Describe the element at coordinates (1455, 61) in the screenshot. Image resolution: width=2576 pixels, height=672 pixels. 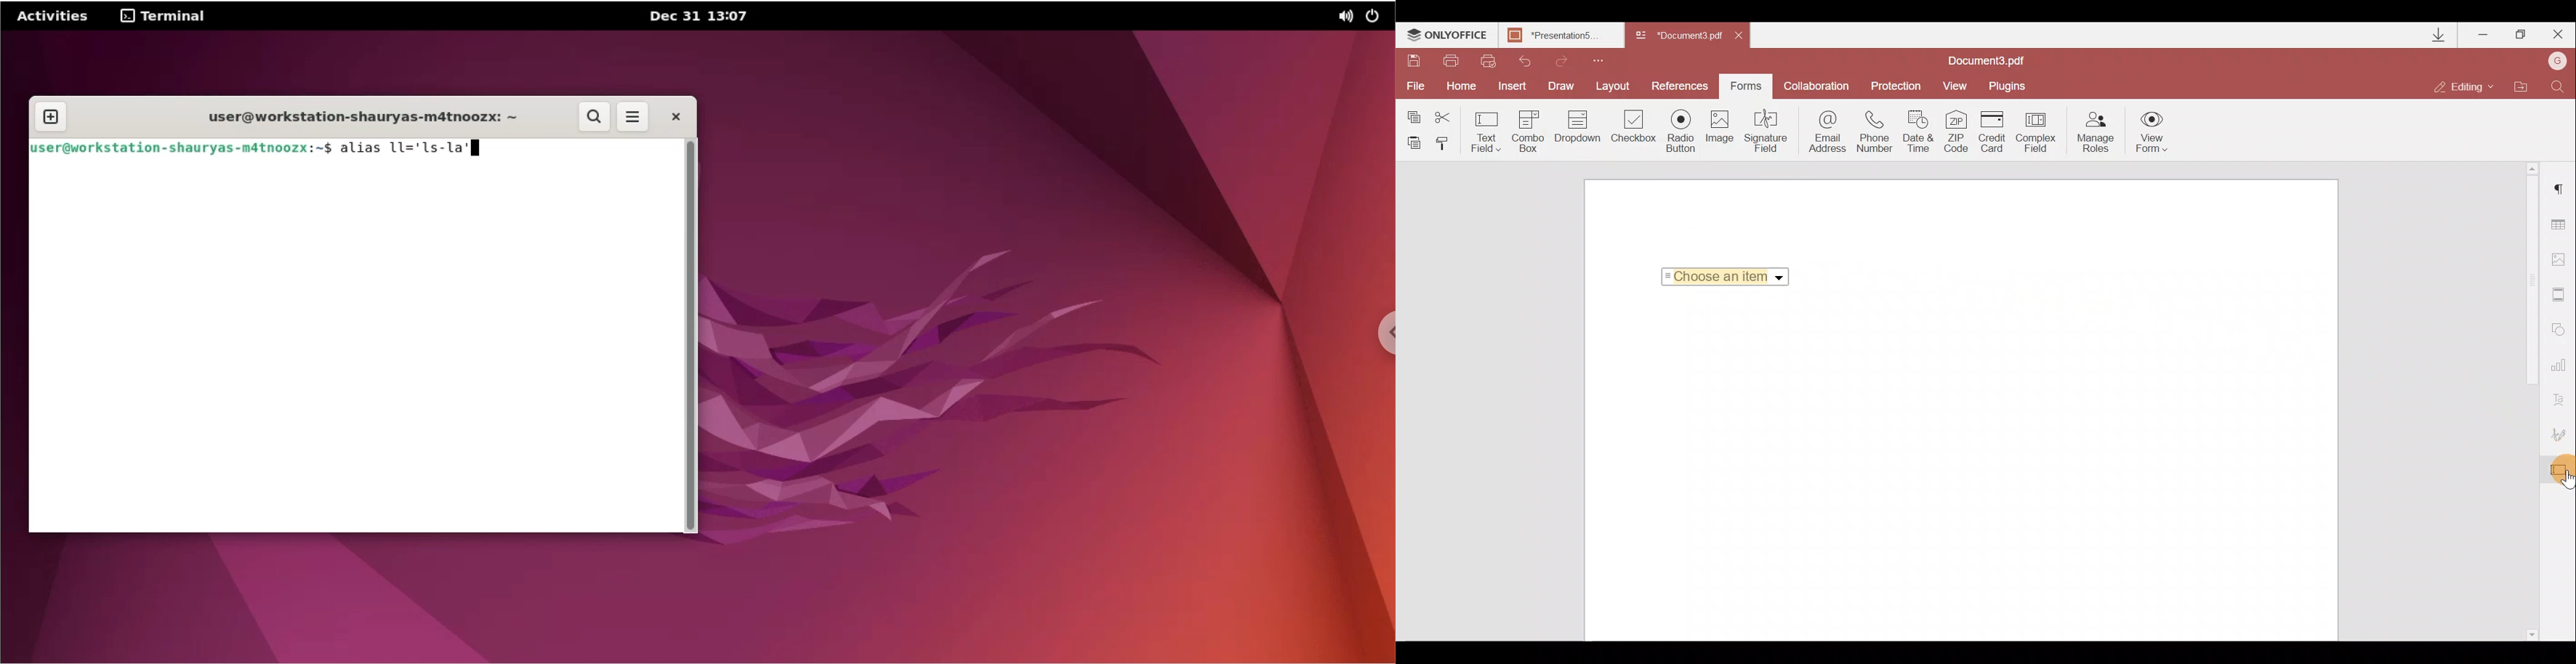
I see `Print file` at that location.